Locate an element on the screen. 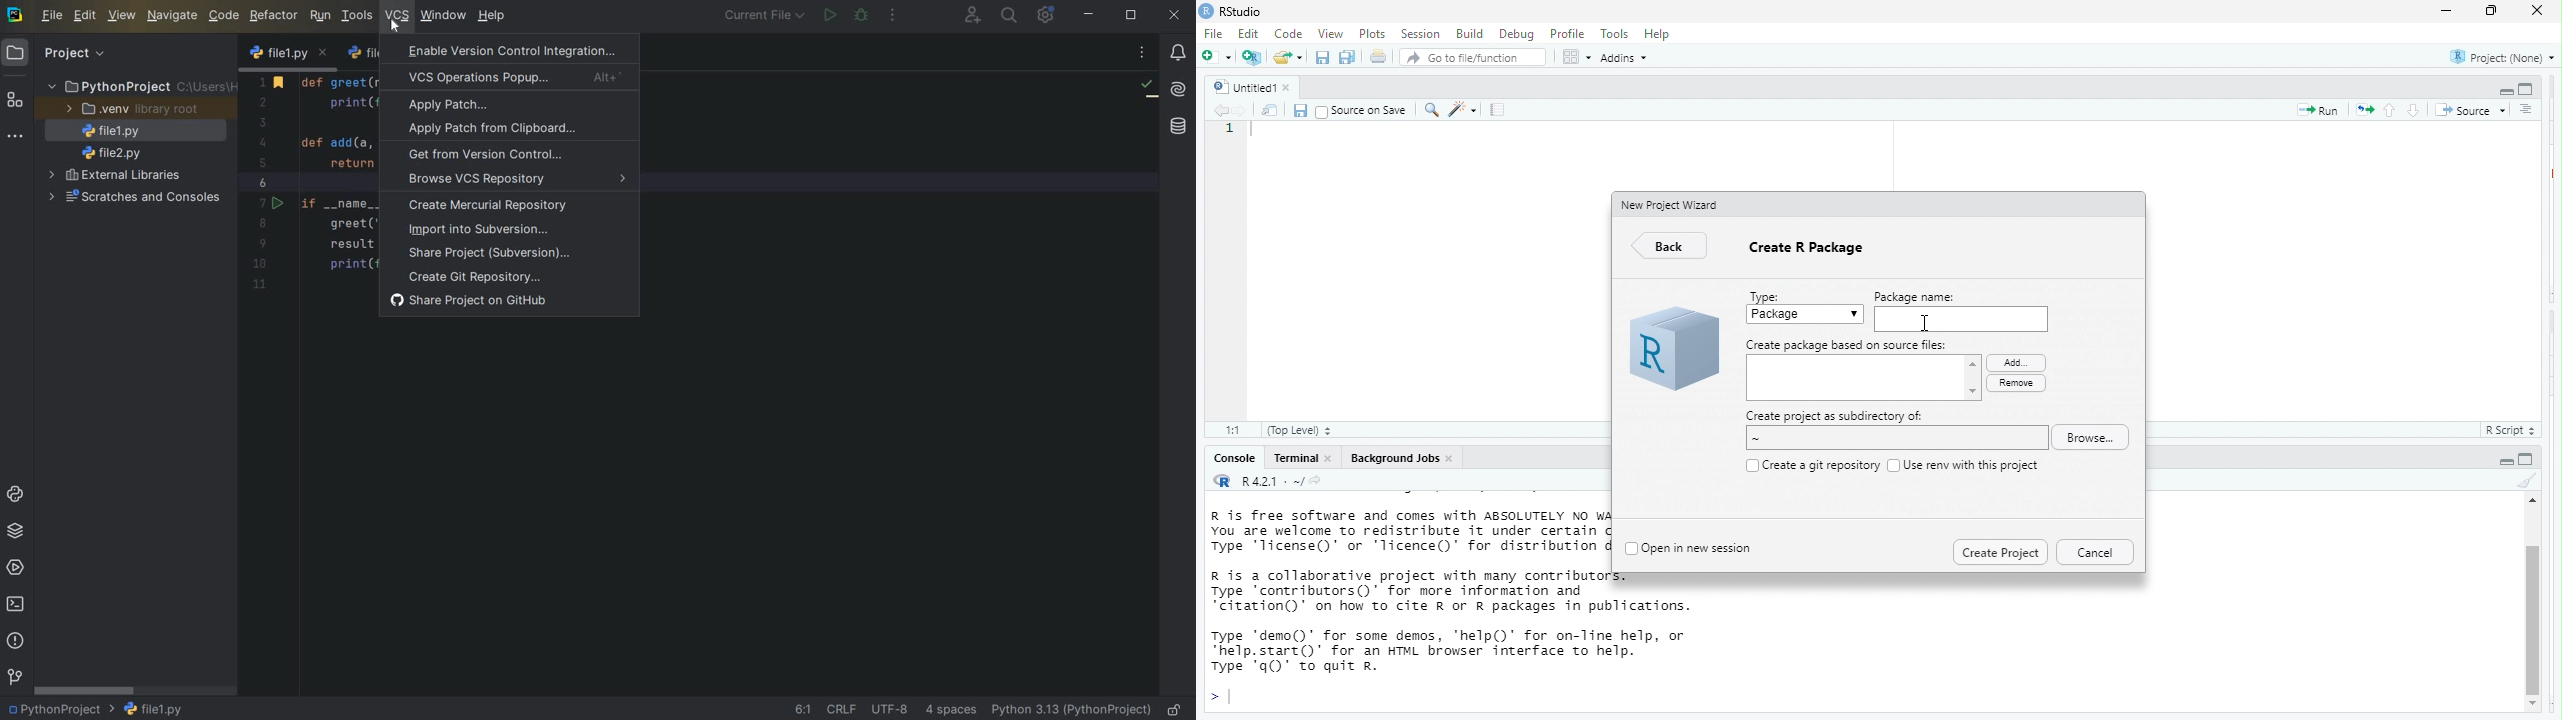 This screenshot has width=2576, height=728. file name 1 is located at coordinates (289, 54).